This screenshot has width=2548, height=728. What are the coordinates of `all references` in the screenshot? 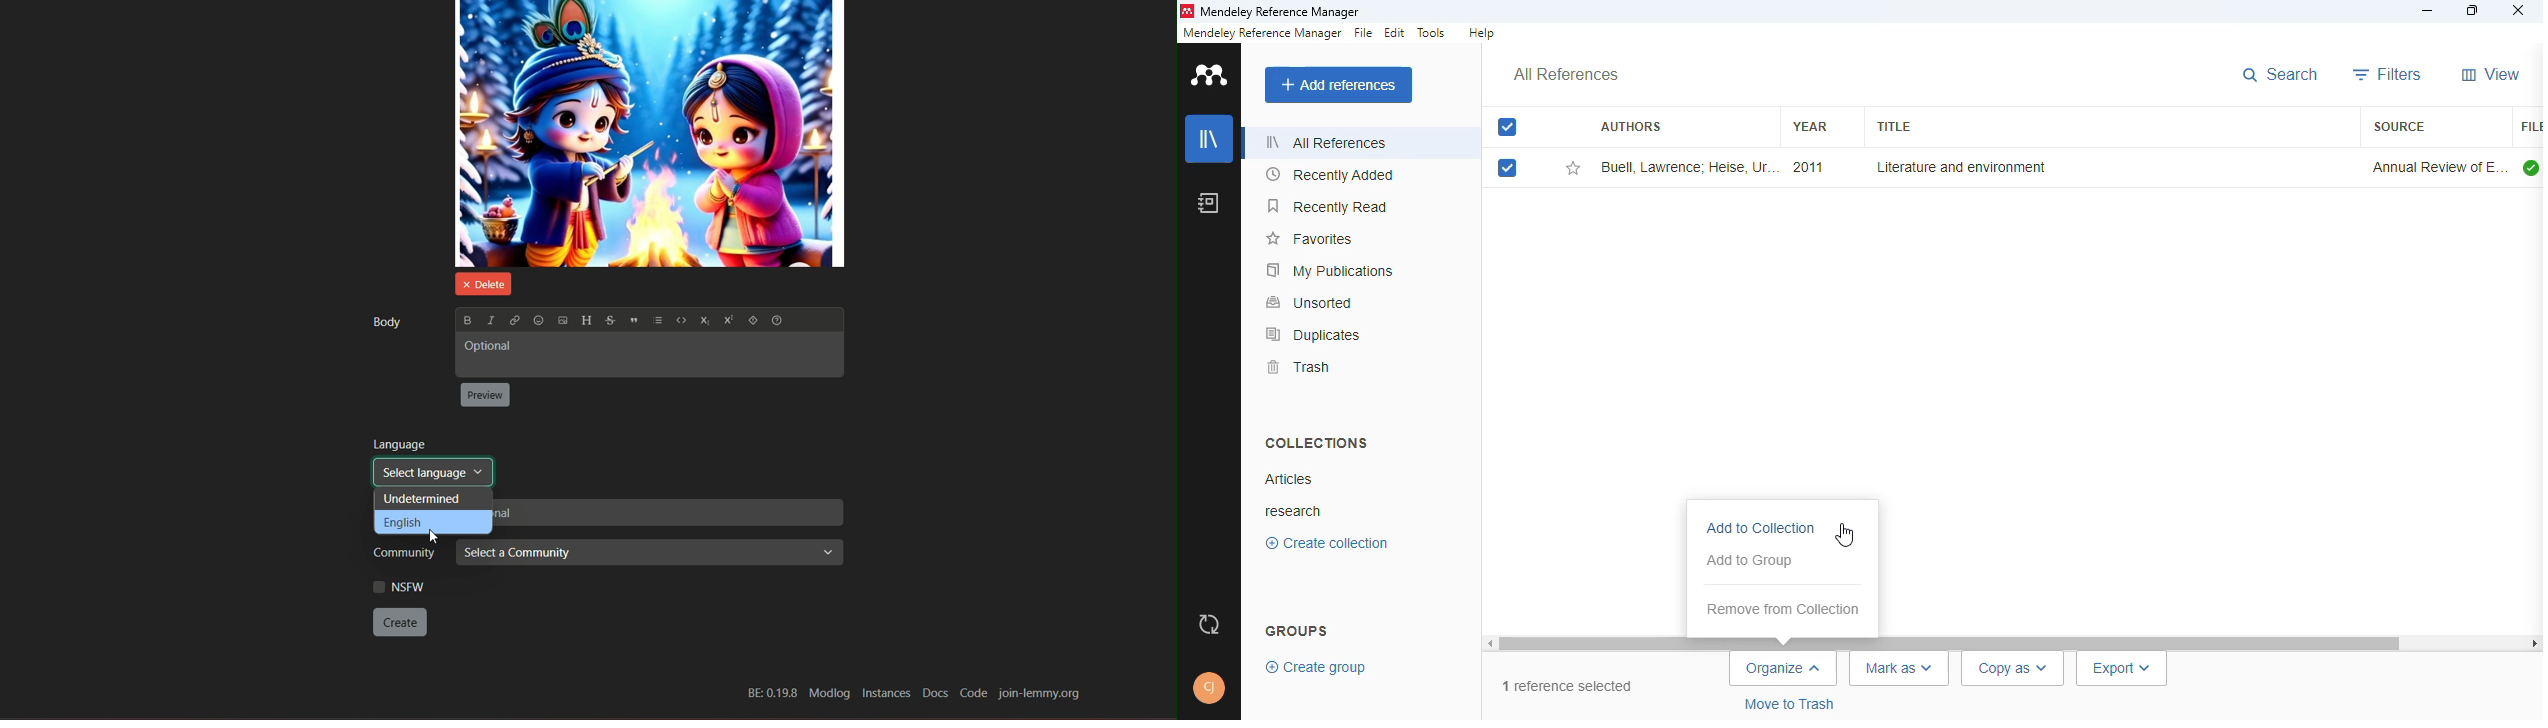 It's located at (1327, 142).